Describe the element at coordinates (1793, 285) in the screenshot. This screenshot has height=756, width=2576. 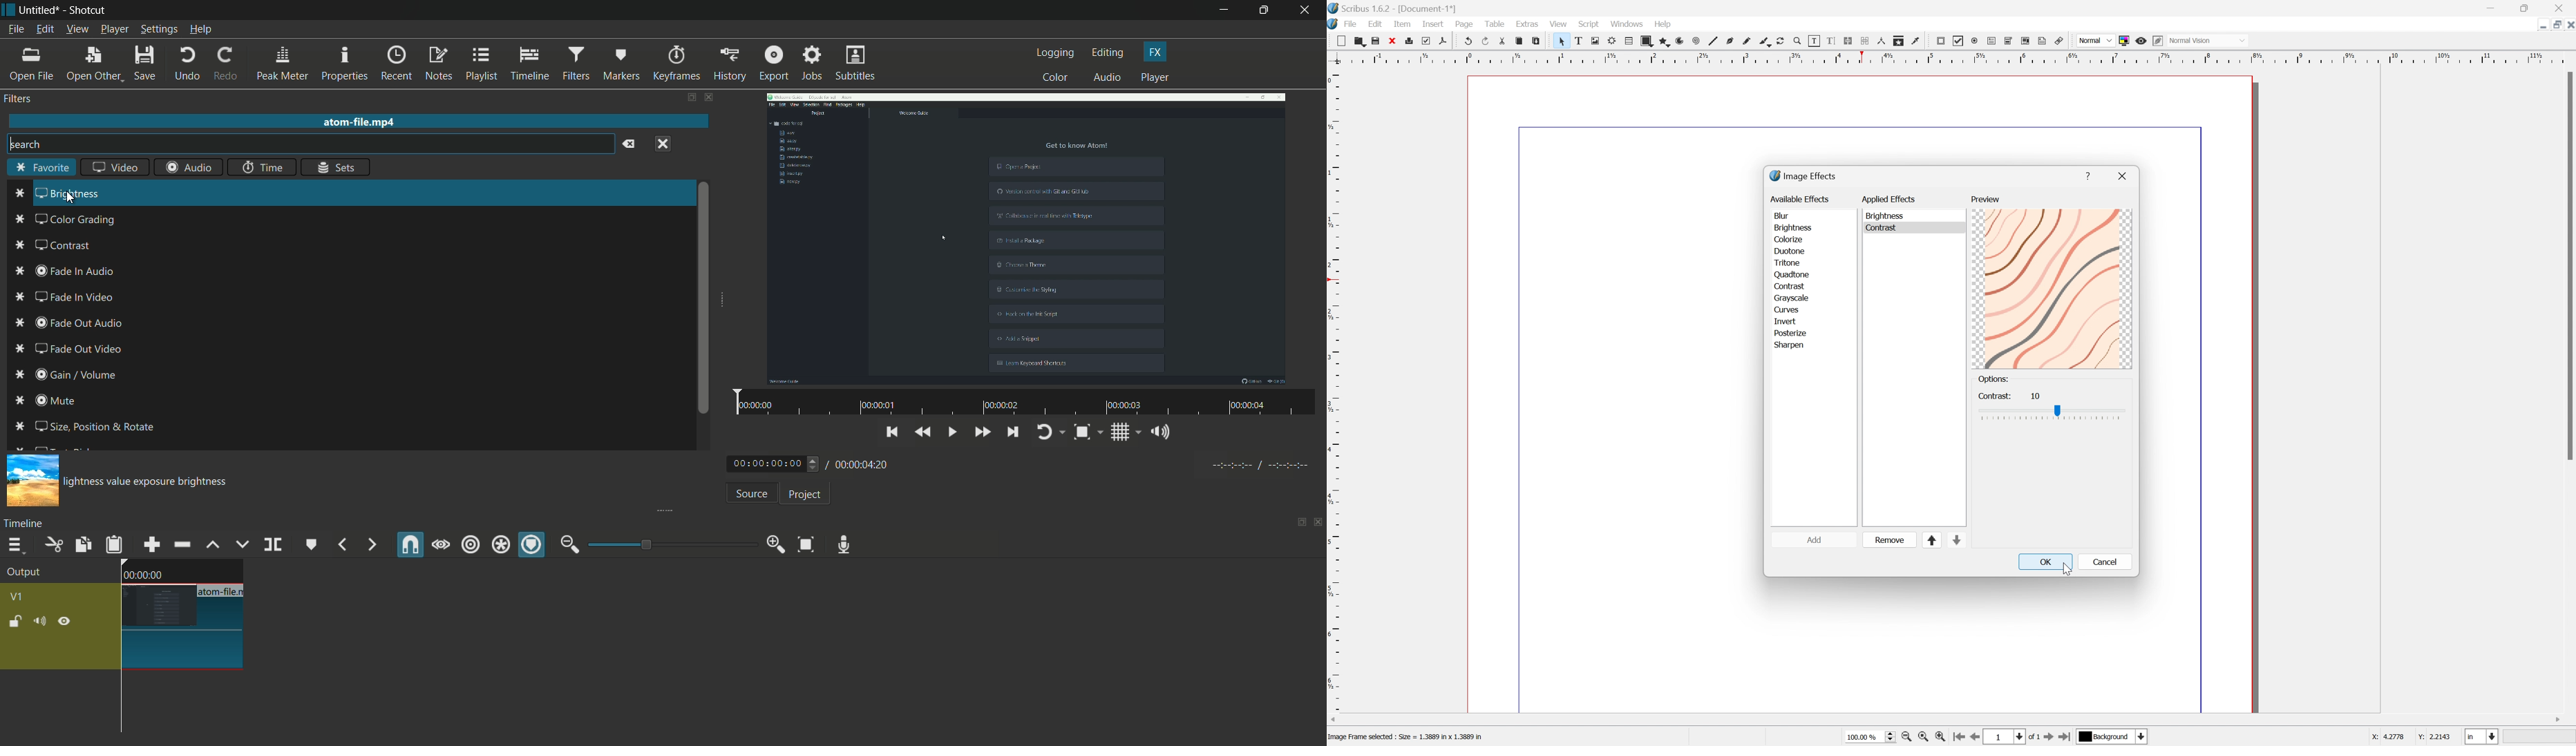
I see `contrast` at that location.